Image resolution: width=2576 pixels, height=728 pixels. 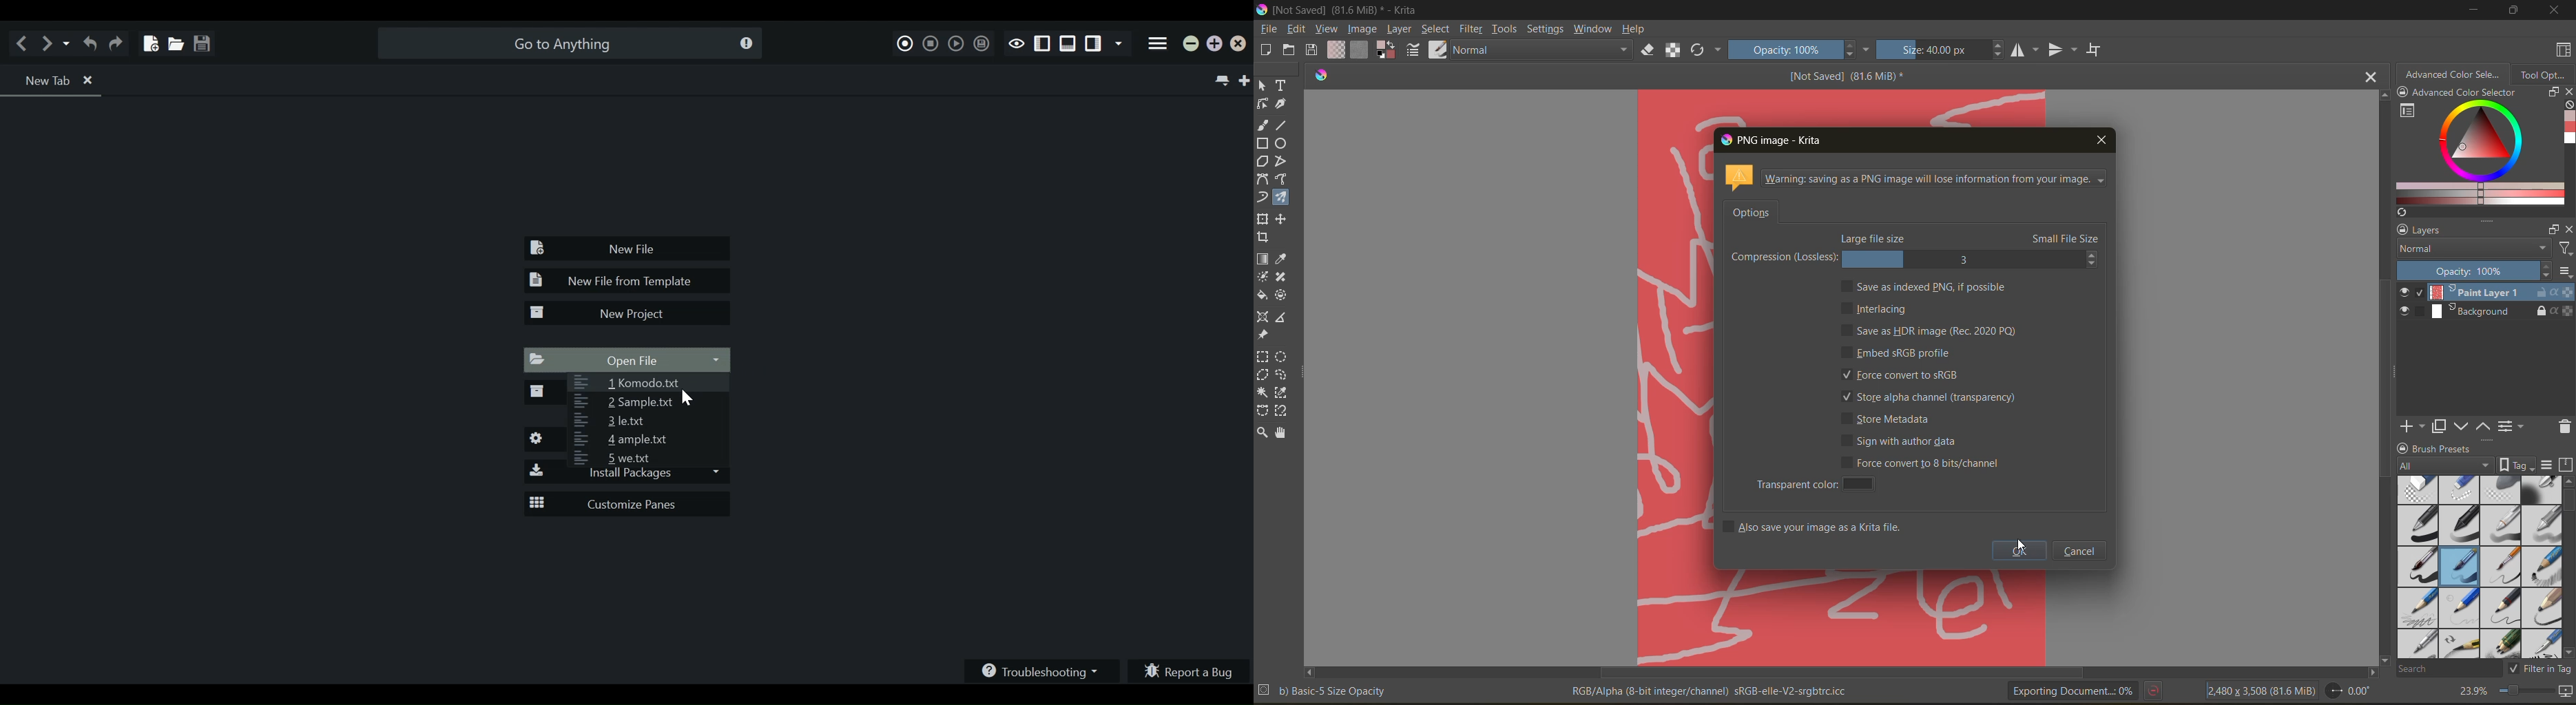 I want to click on choose brush preset, so click(x=1436, y=49).